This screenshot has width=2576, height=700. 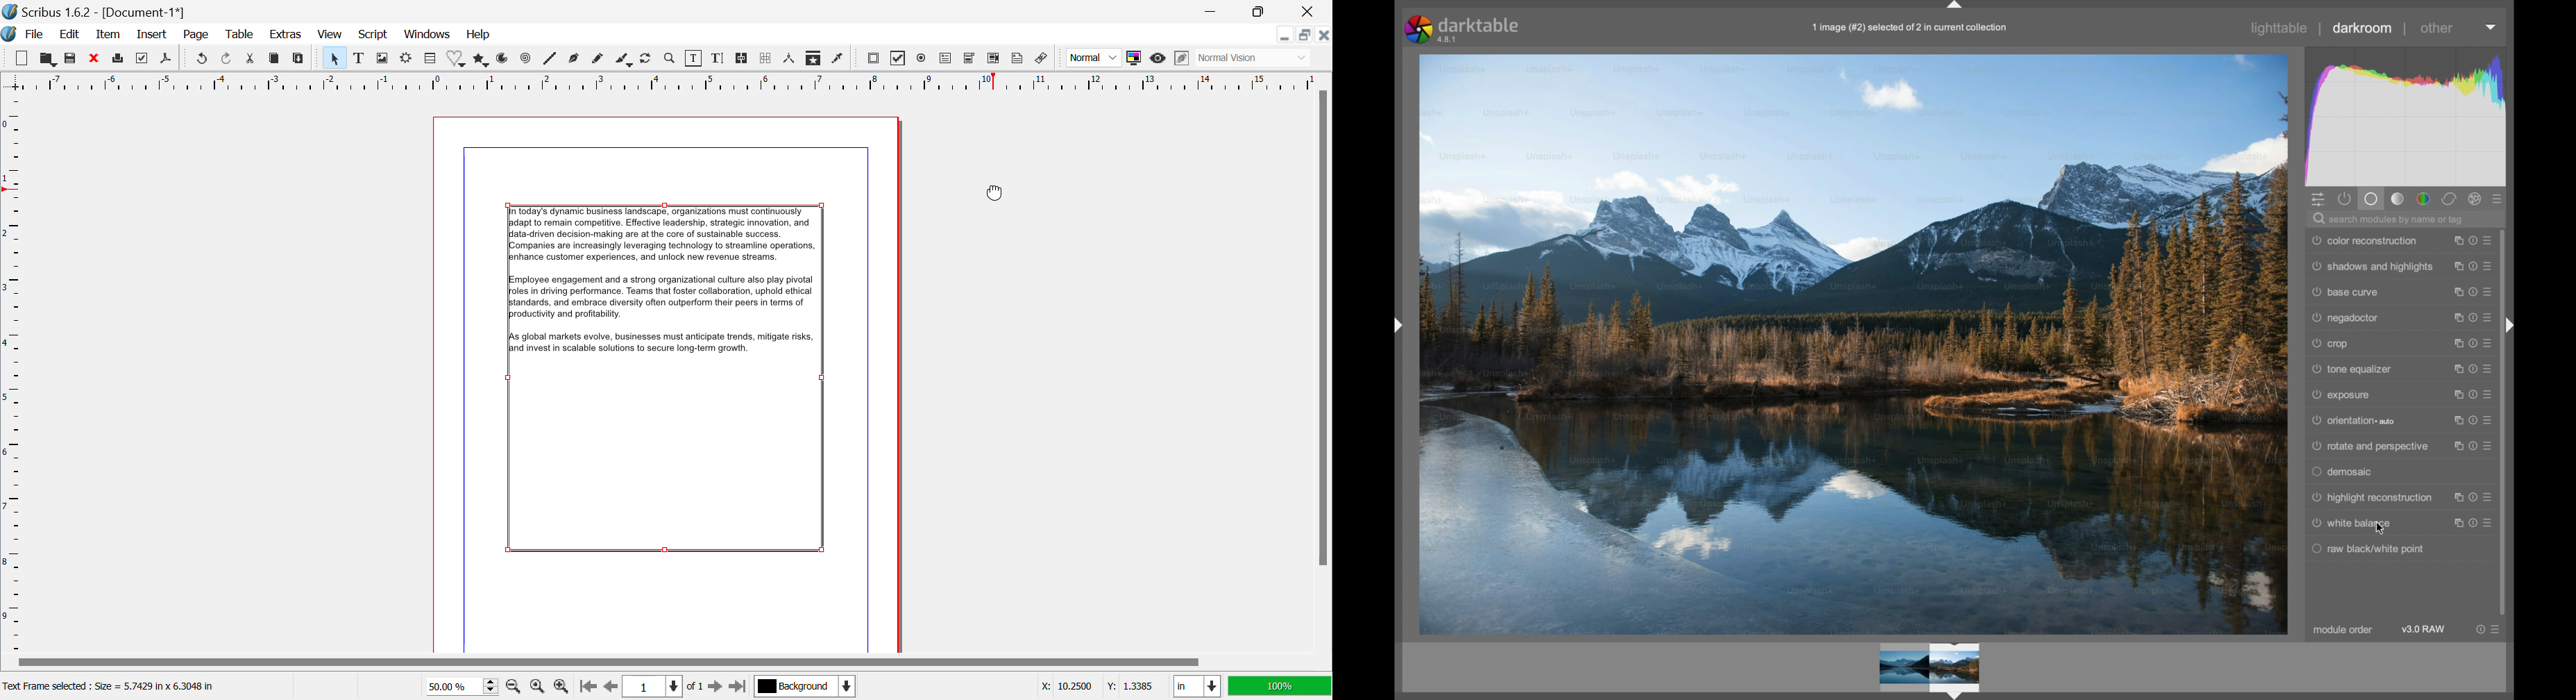 What do you see at coordinates (1854, 344) in the screenshot?
I see `Image` at bounding box center [1854, 344].